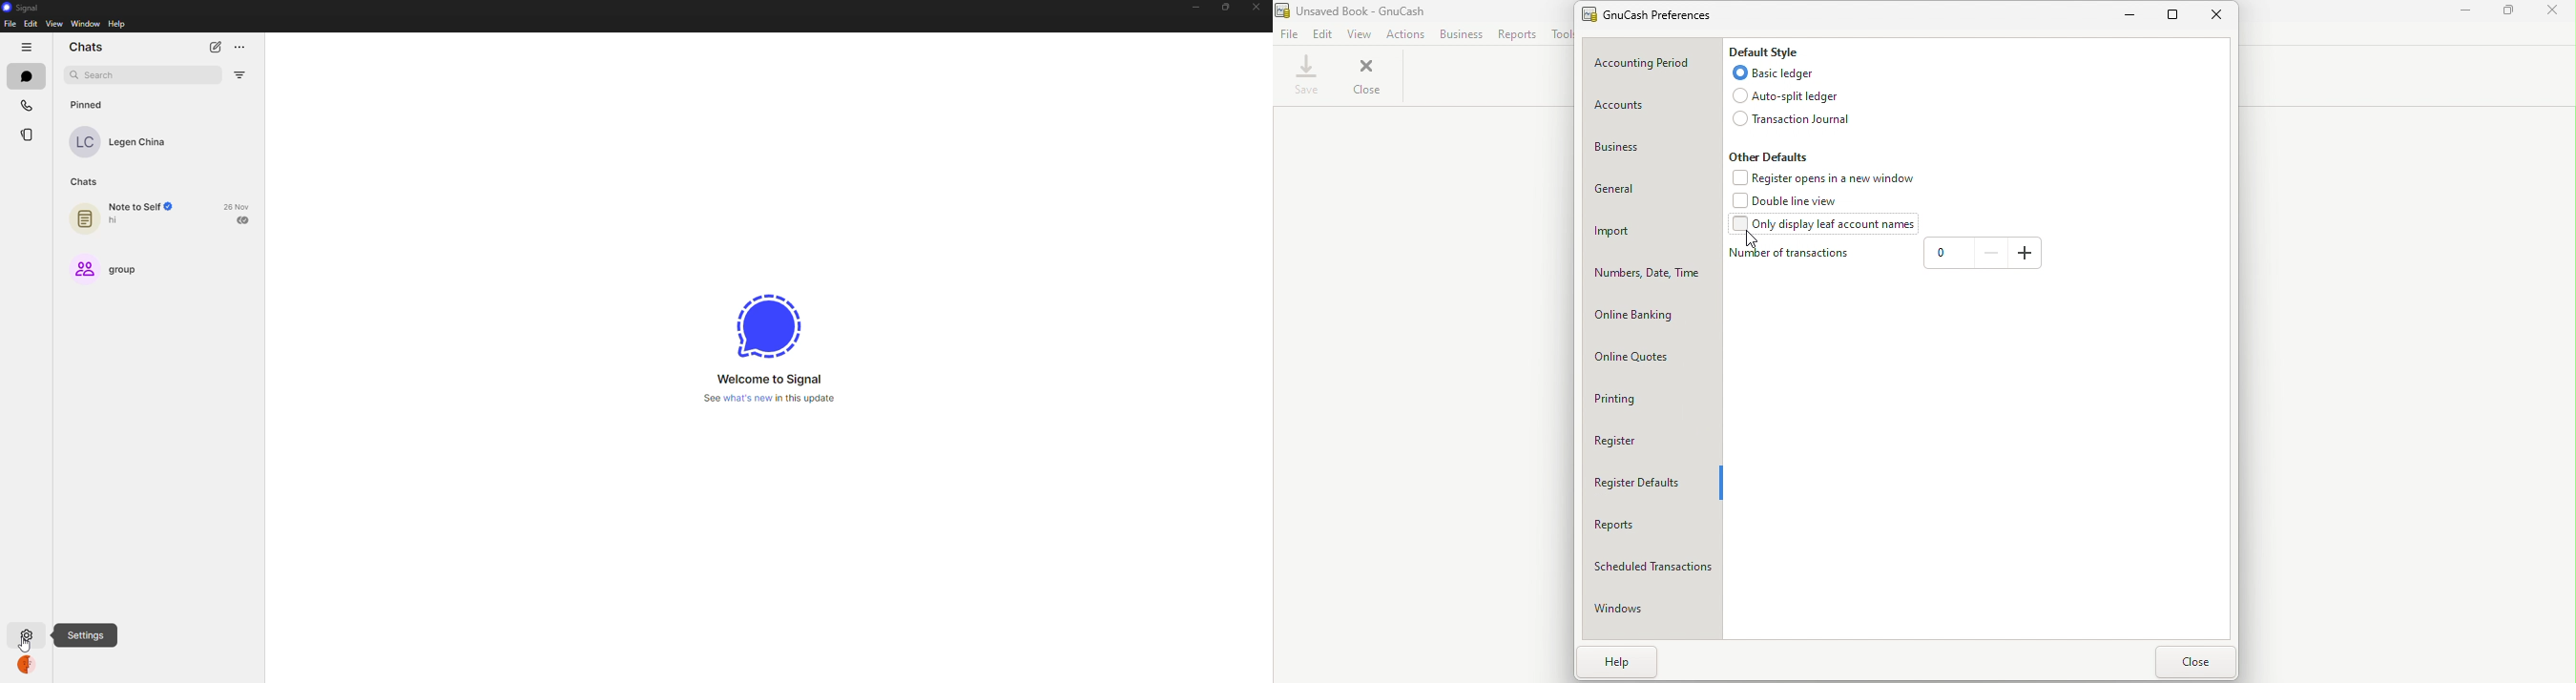  I want to click on Online Quotes, so click(1648, 359).